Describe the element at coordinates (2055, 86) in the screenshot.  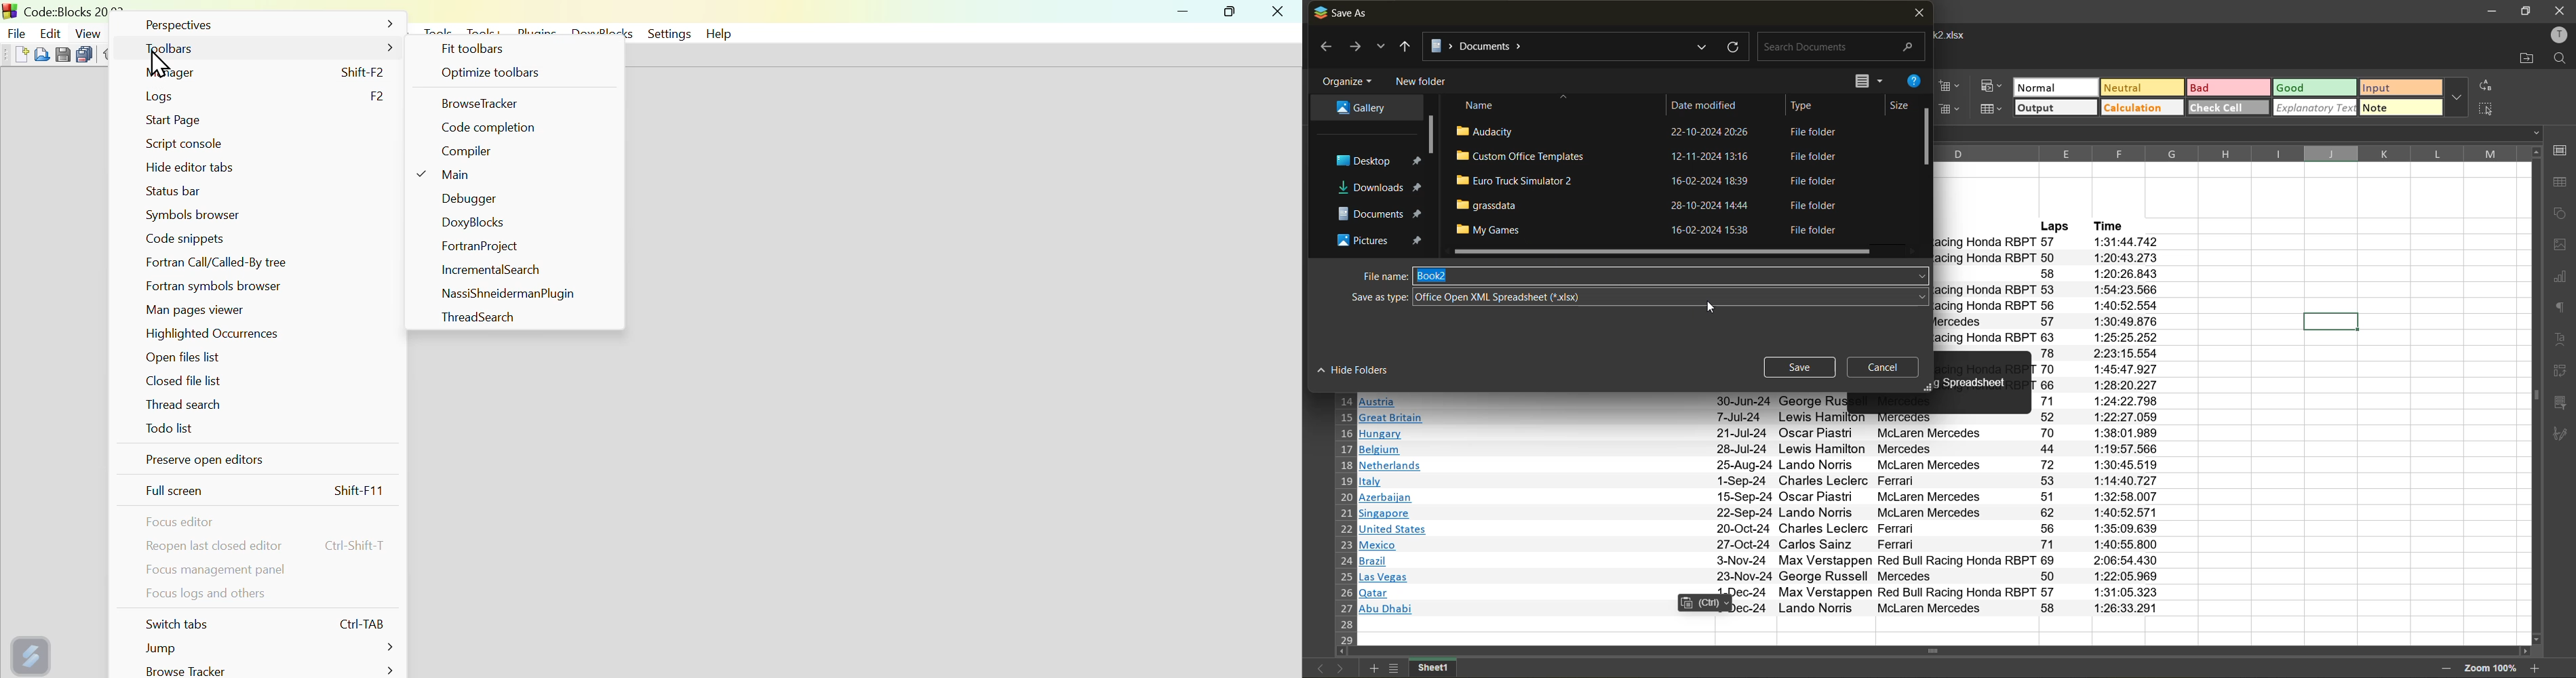
I see `normal` at that location.